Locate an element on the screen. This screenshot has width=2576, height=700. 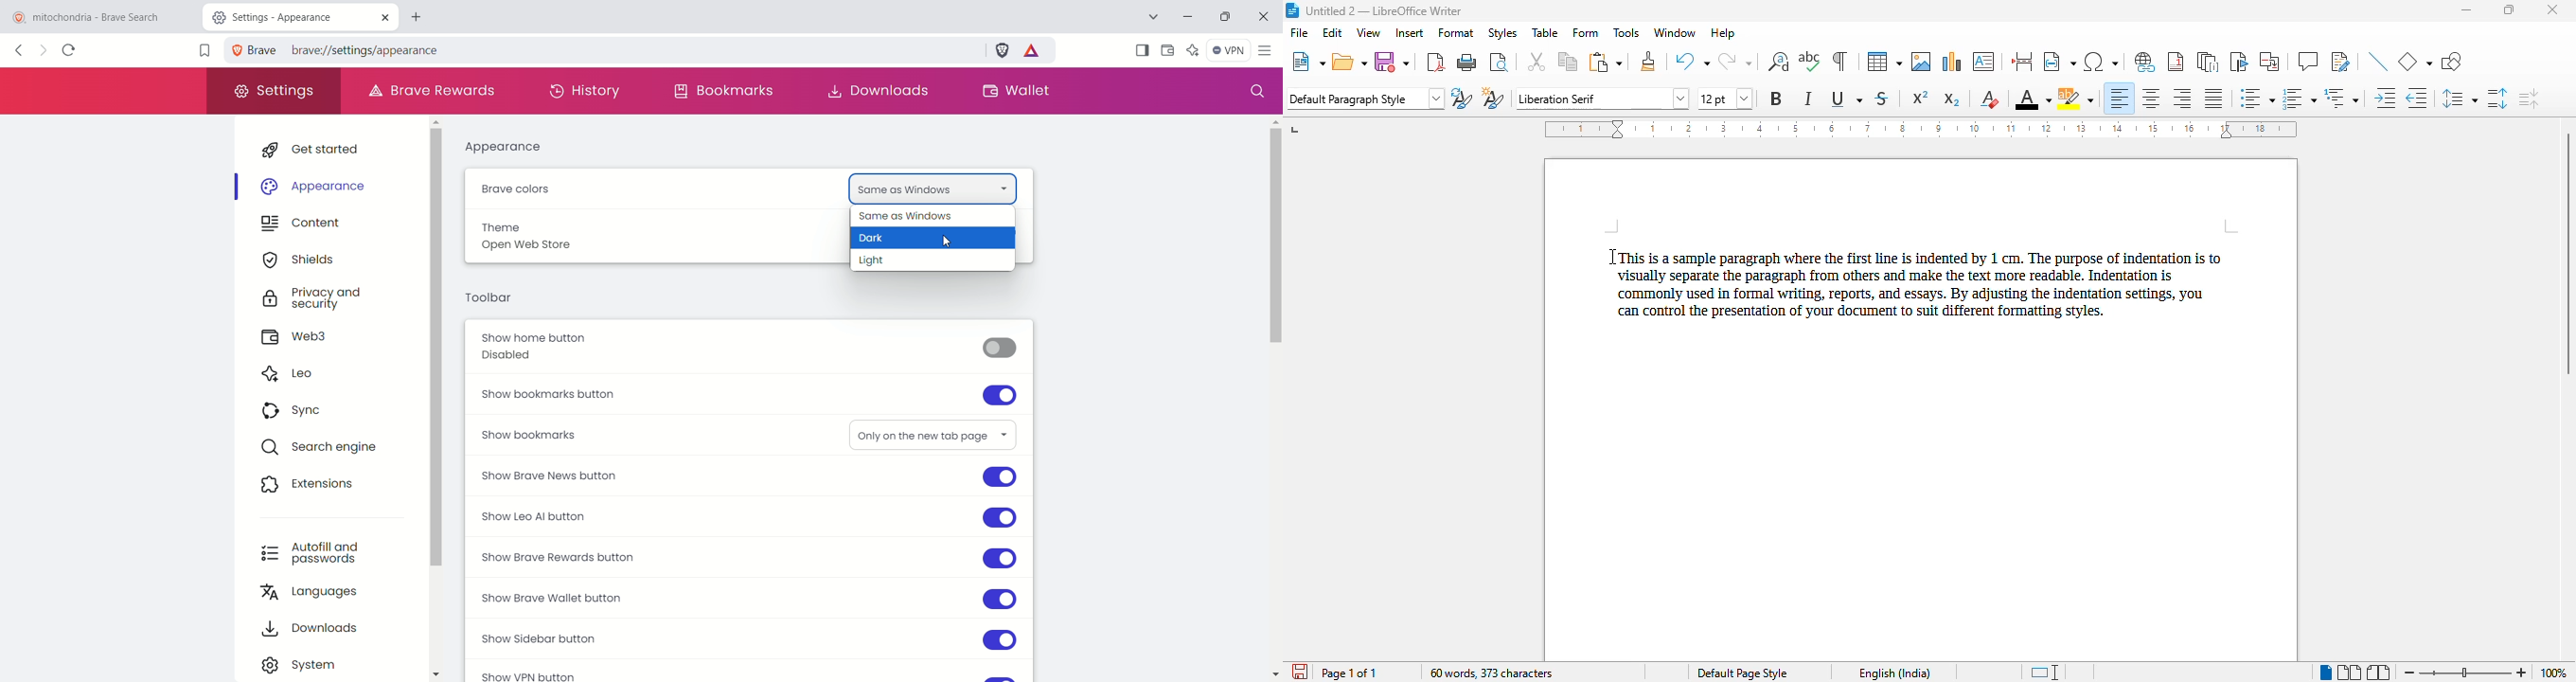
decrease paragraph spacing is located at coordinates (2529, 99).